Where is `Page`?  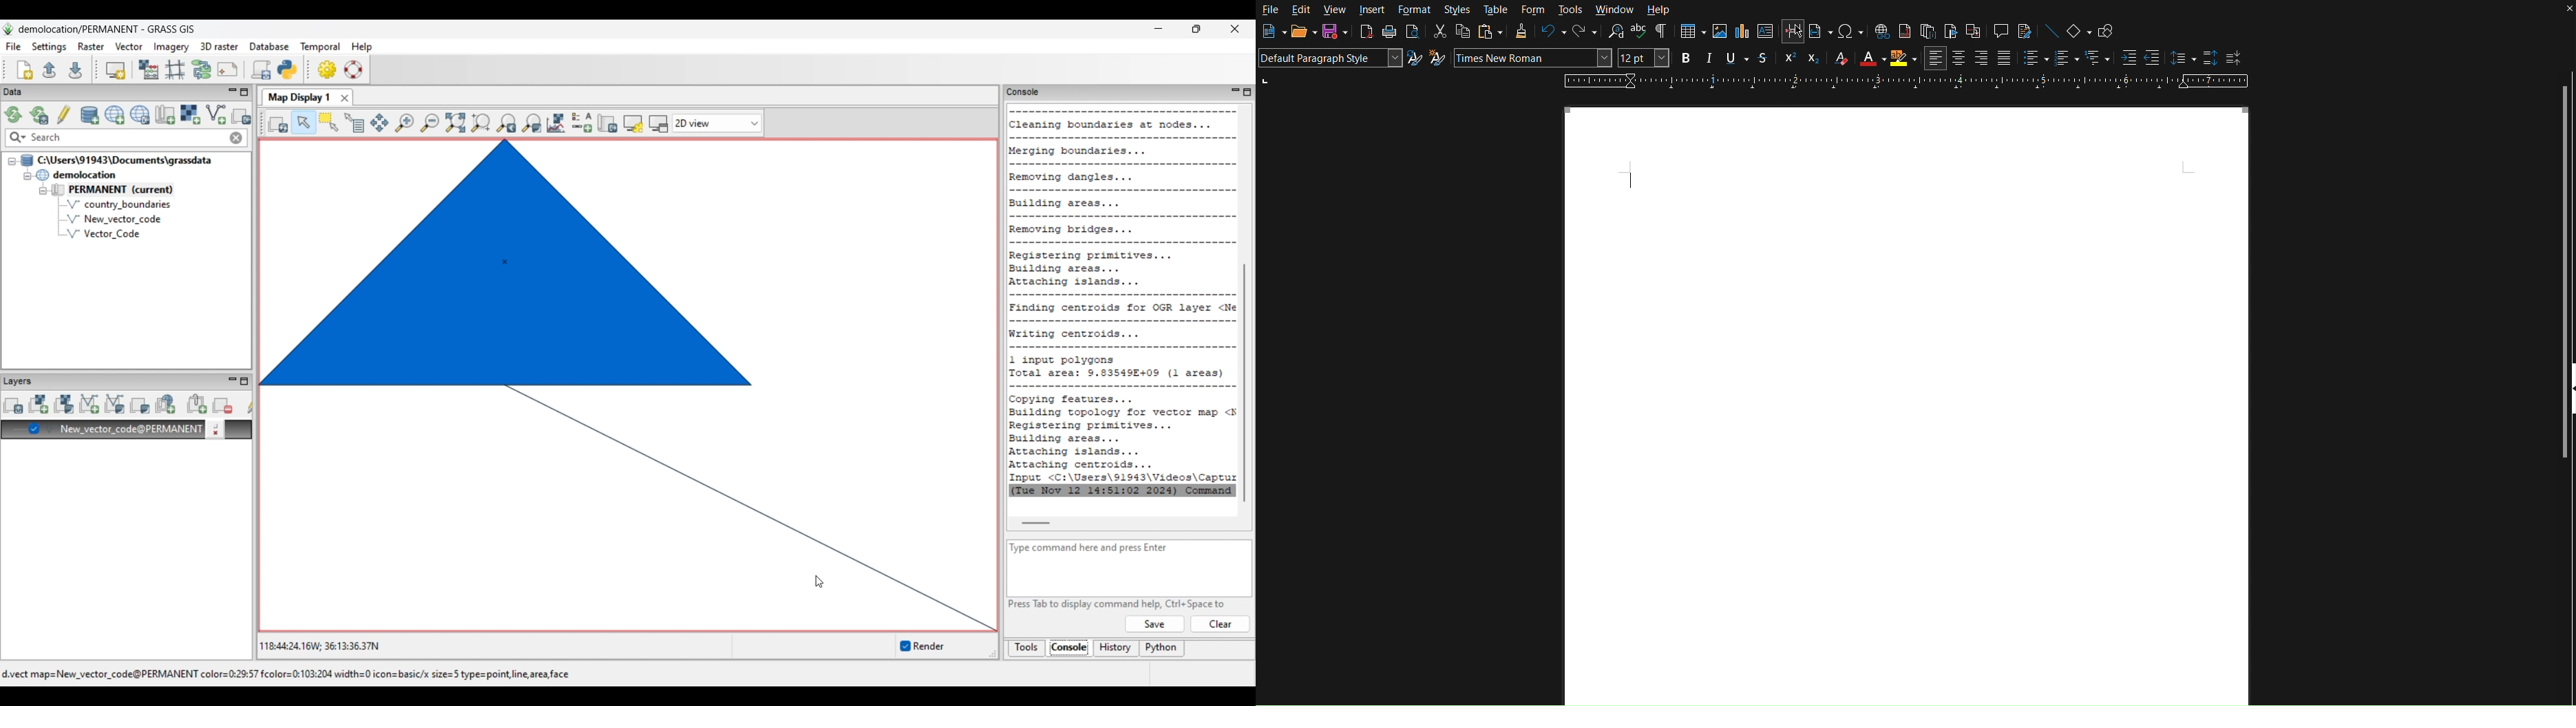 Page is located at coordinates (1908, 407).